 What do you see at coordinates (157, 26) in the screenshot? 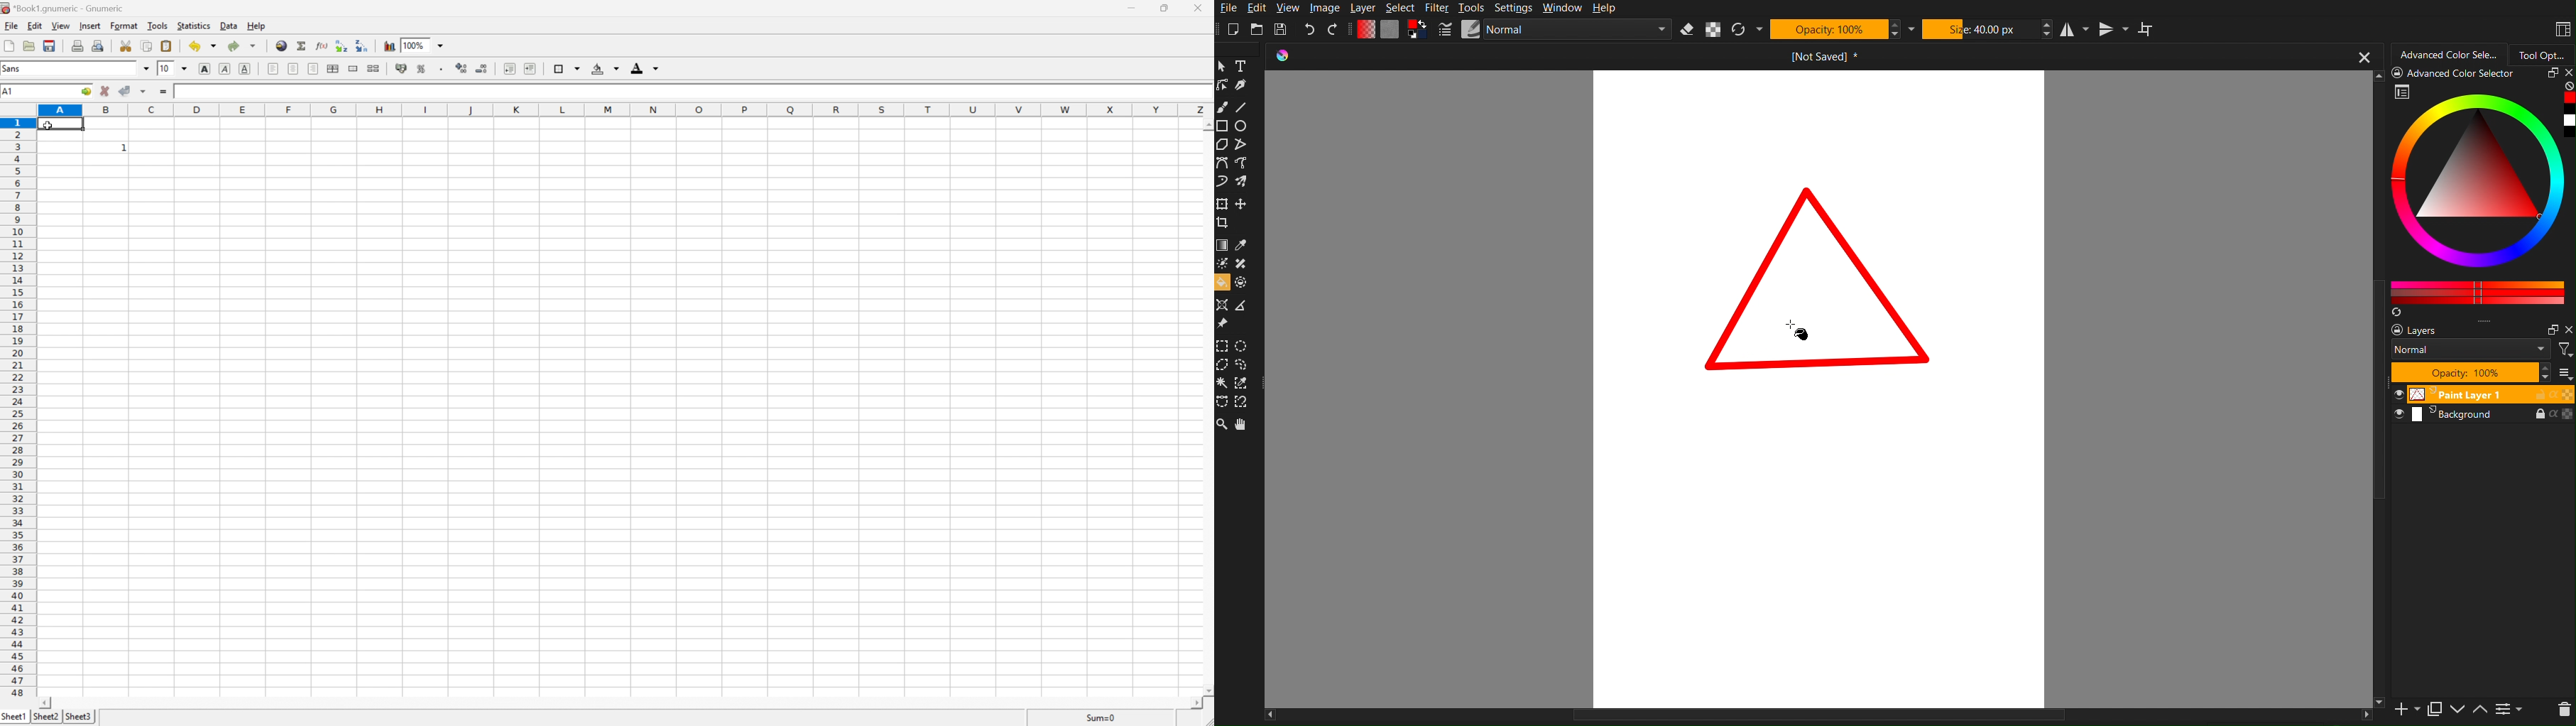
I see `tools` at bounding box center [157, 26].